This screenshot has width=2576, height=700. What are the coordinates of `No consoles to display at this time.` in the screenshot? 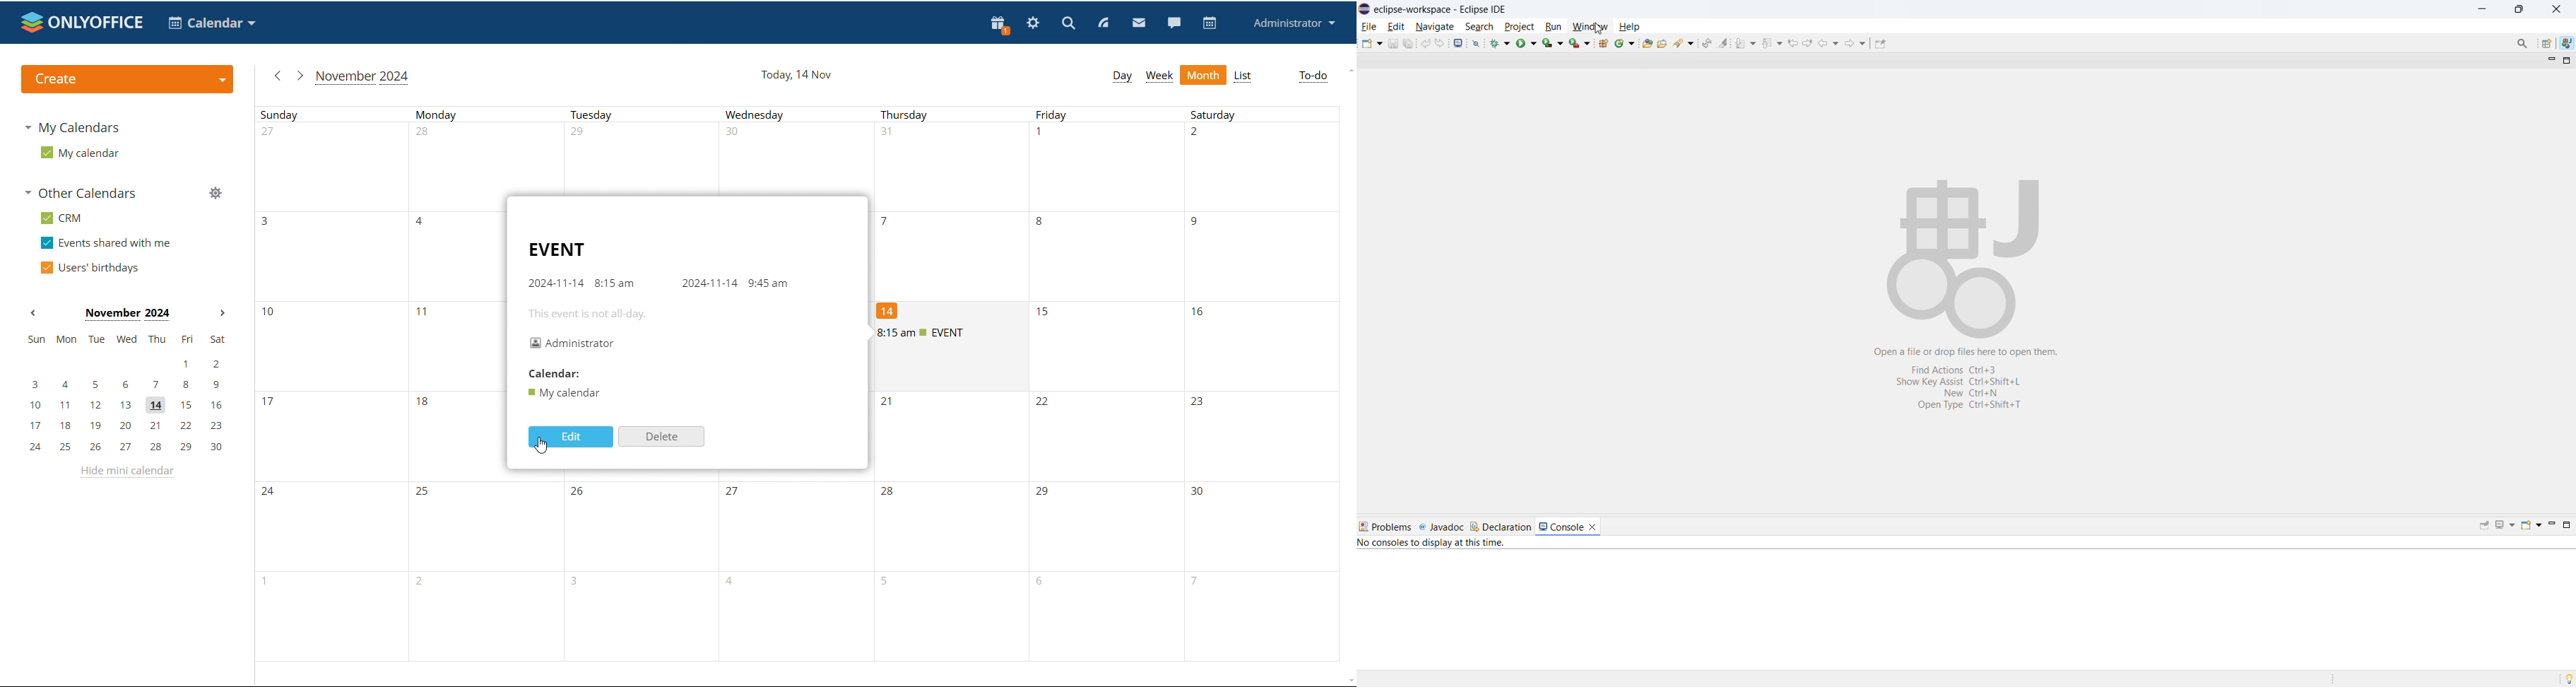 It's located at (1437, 545).